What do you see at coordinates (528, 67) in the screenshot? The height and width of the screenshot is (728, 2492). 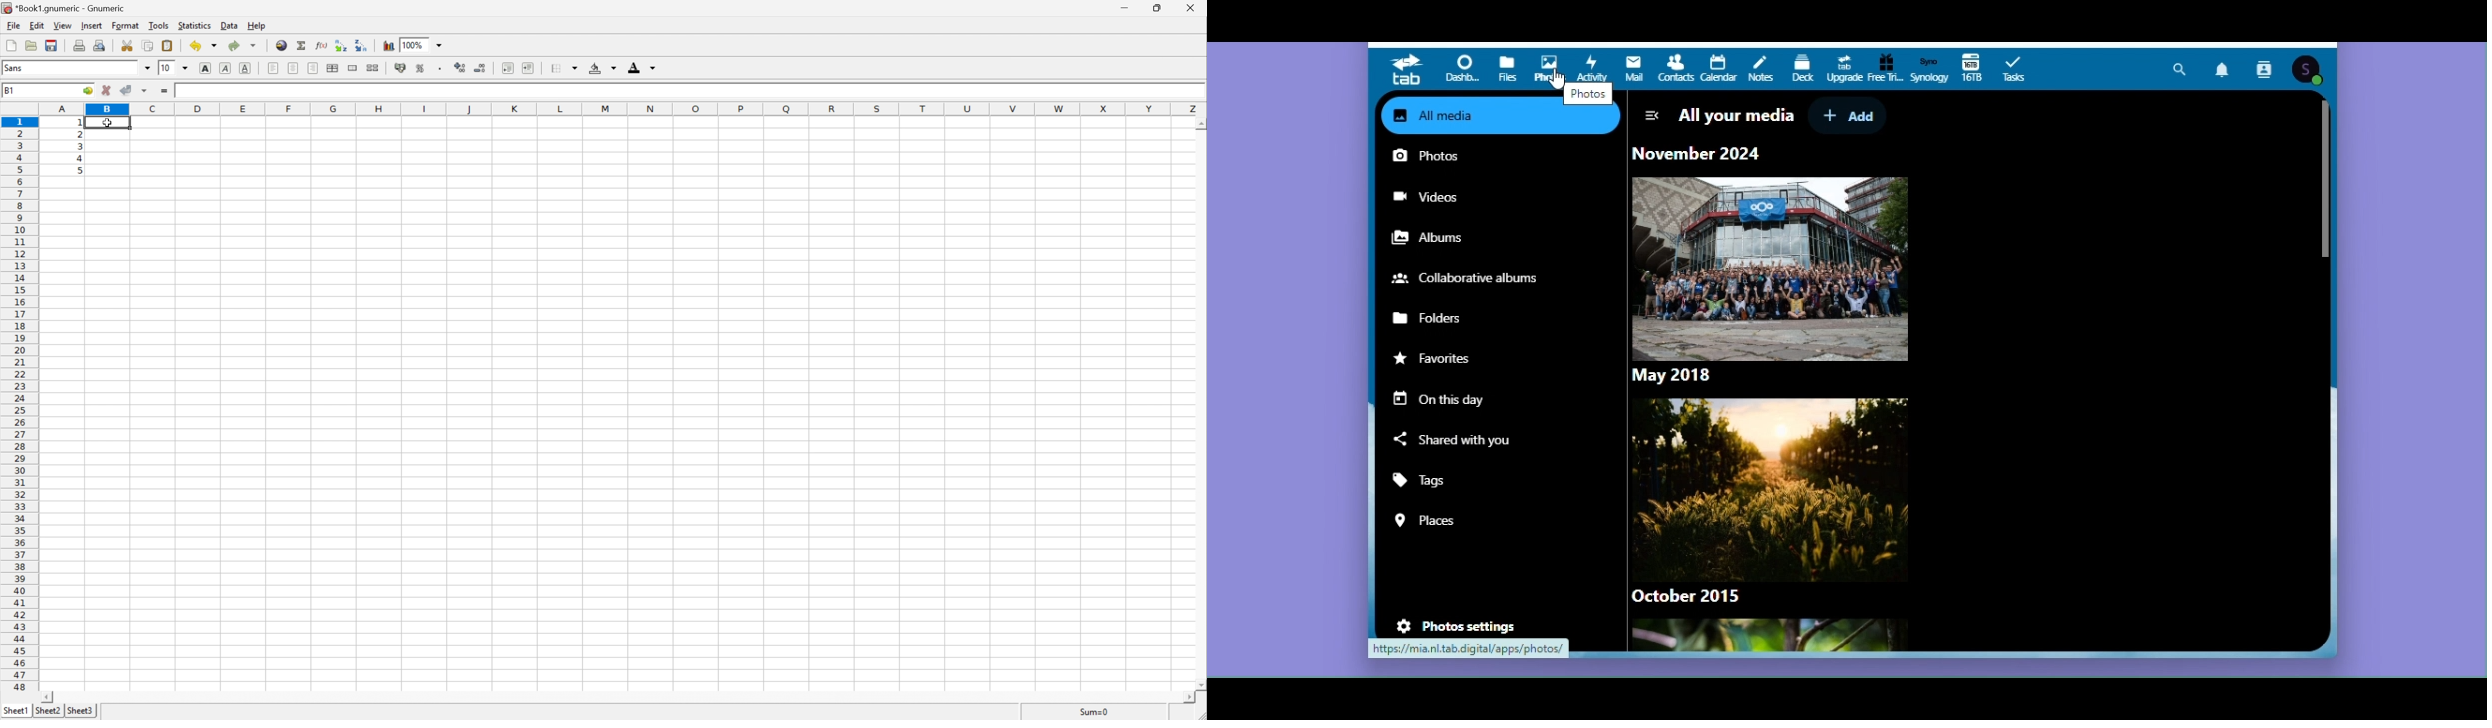 I see `Increase indent, and align the contents to the left` at bounding box center [528, 67].